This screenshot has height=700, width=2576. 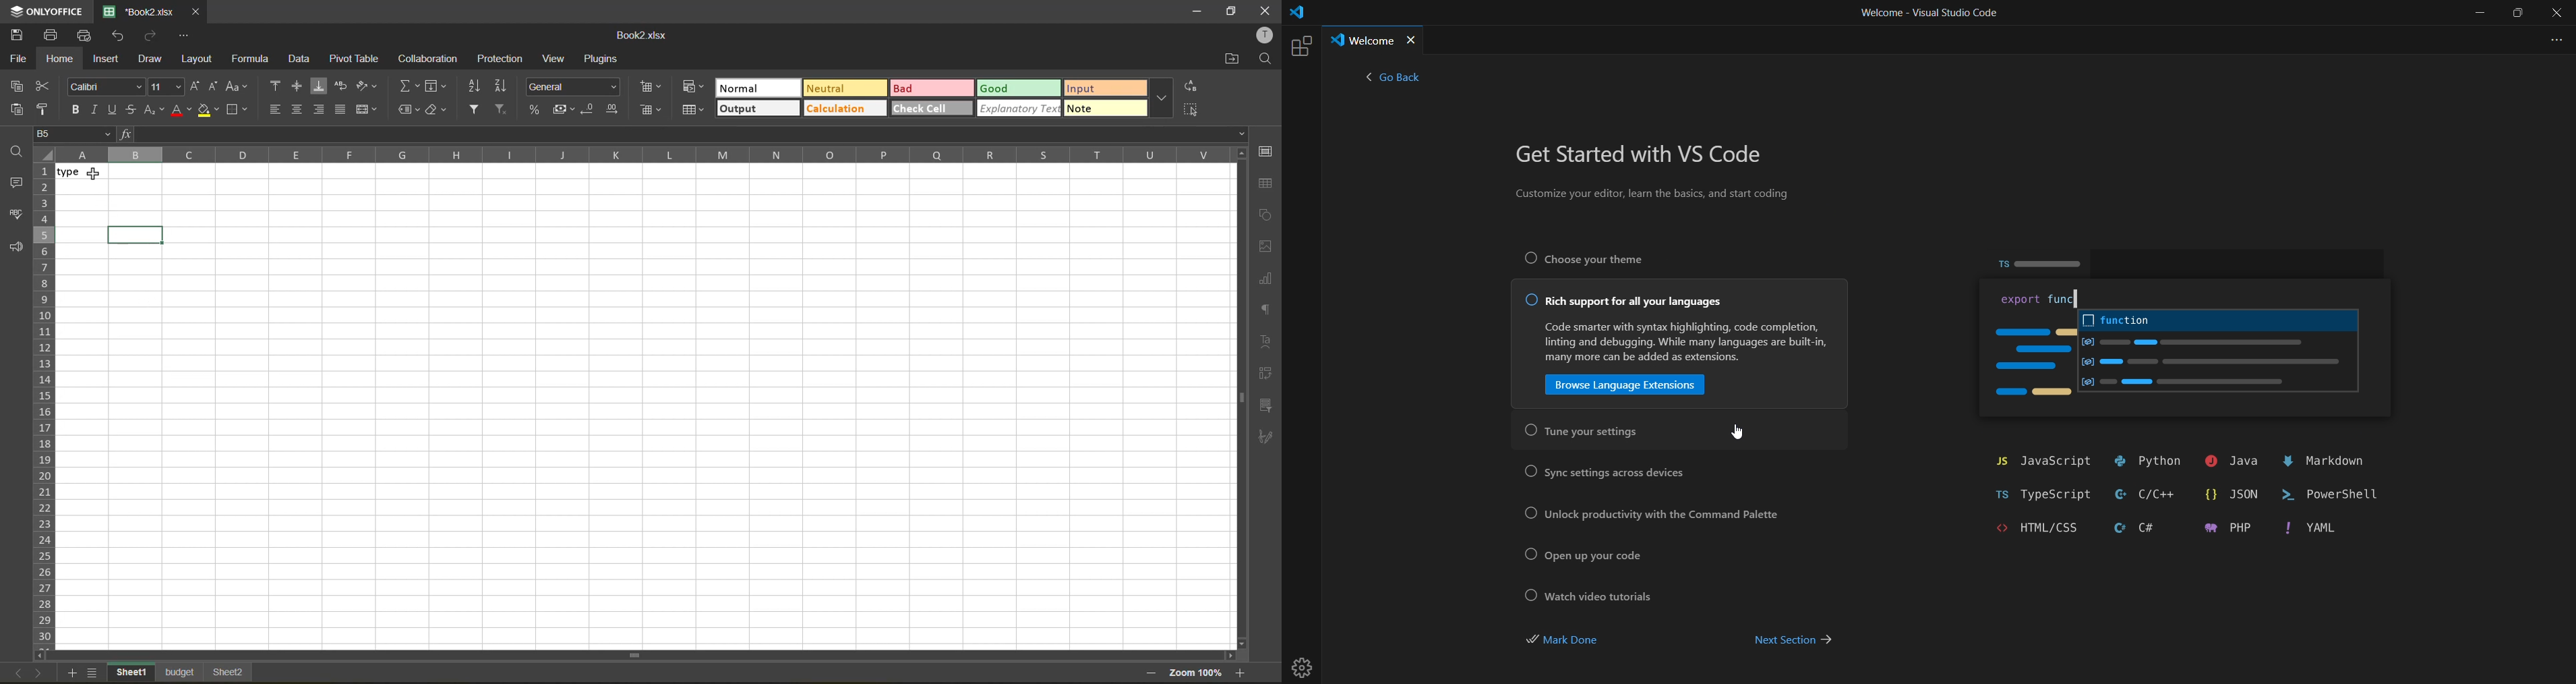 What do you see at coordinates (408, 111) in the screenshot?
I see `named ranges` at bounding box center [408, 111].